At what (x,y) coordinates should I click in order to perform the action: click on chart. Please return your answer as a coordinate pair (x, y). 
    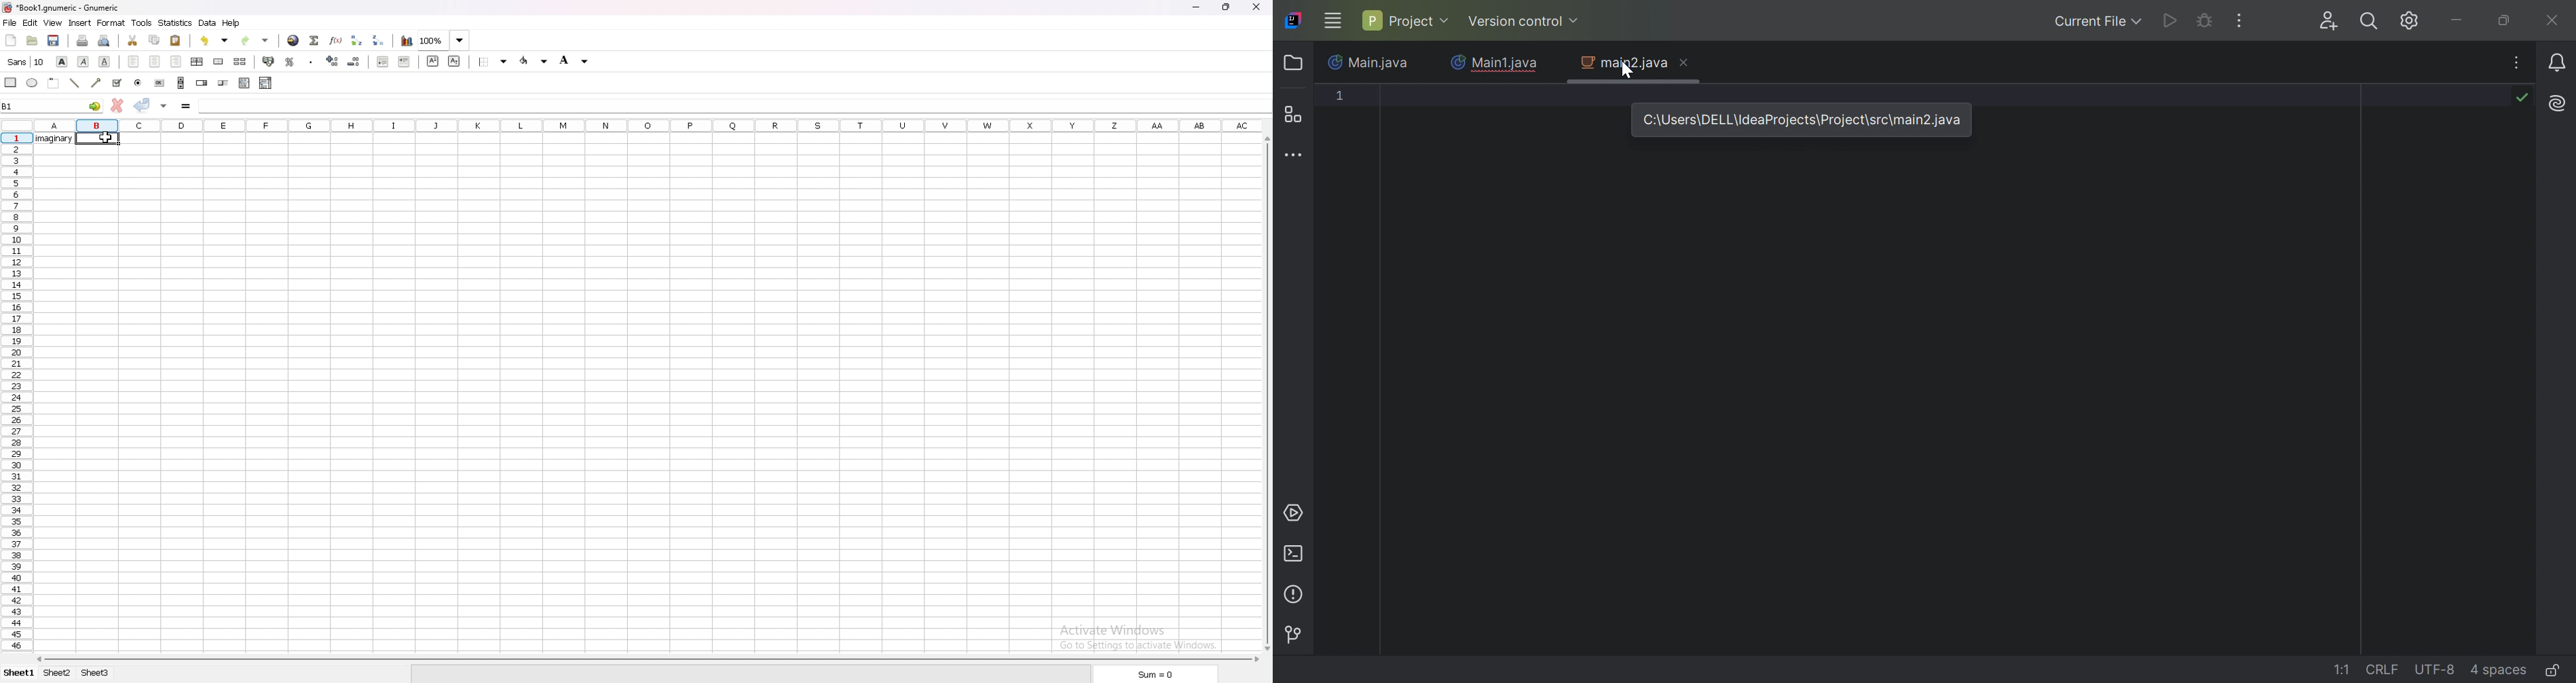
    Looking at the image, I should click on (406, 41).